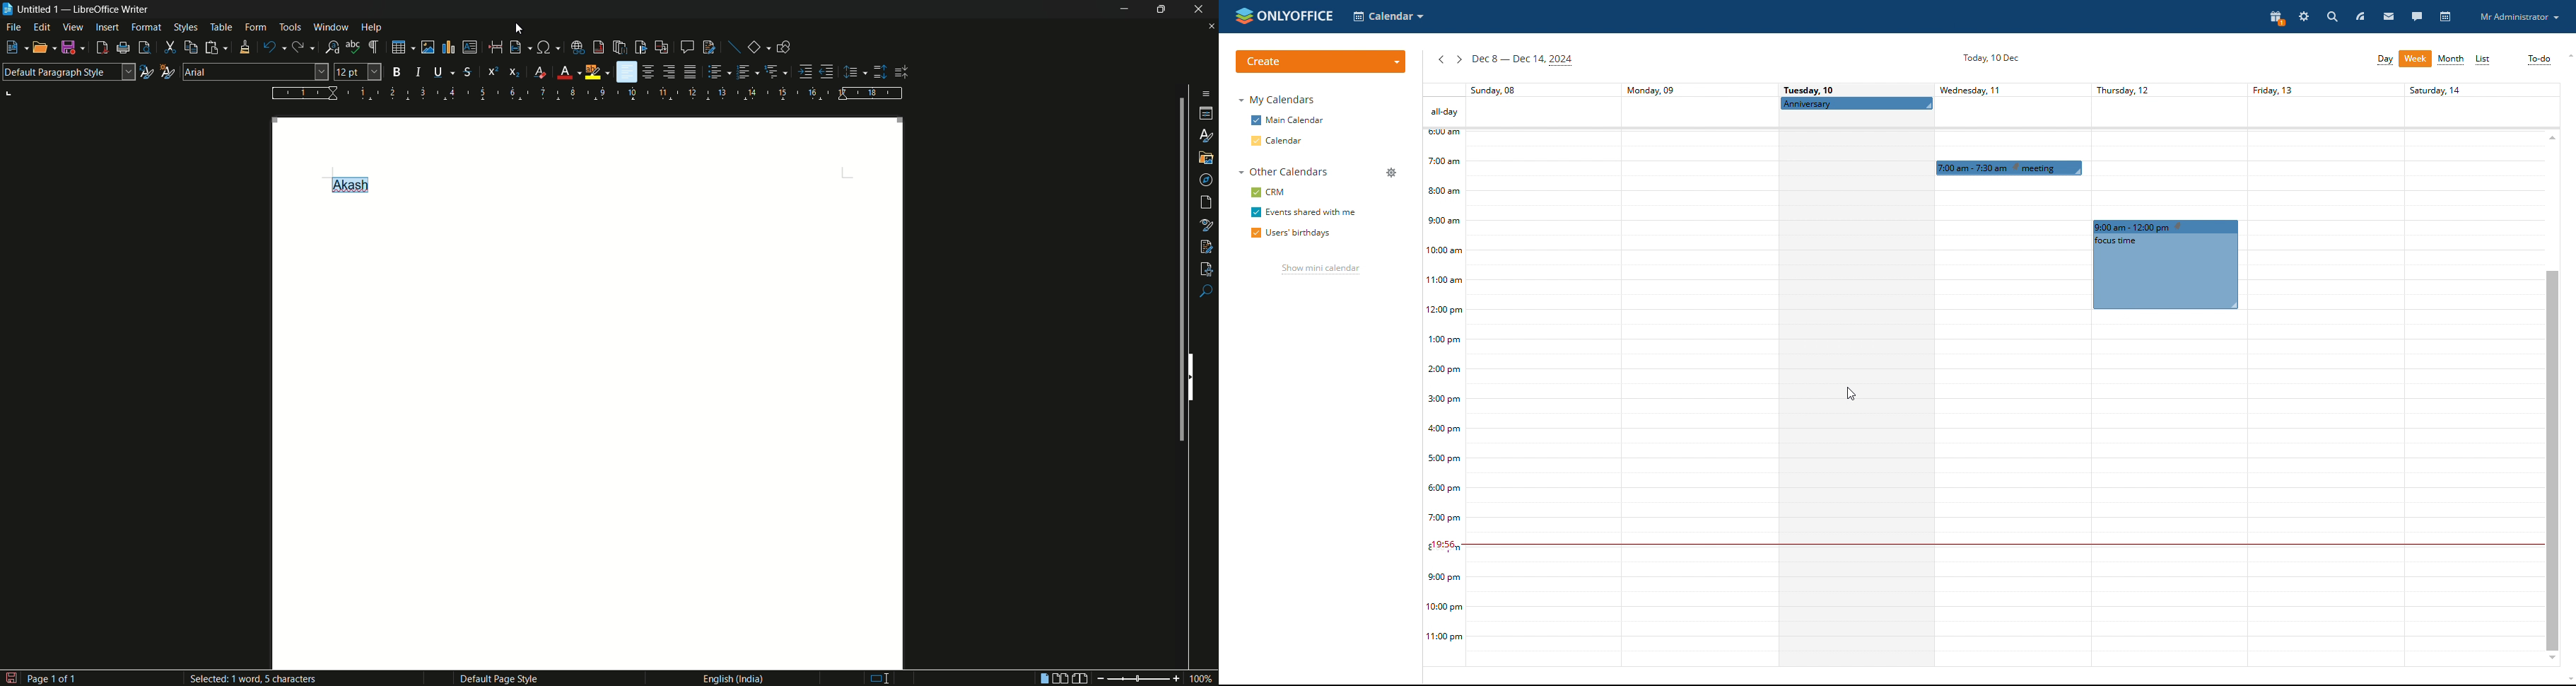 This screenshot has width=2576, height=700. Describe the element at coordinates (881, 72) in the screenshot. I see `increase paragraph spacing` at that location.